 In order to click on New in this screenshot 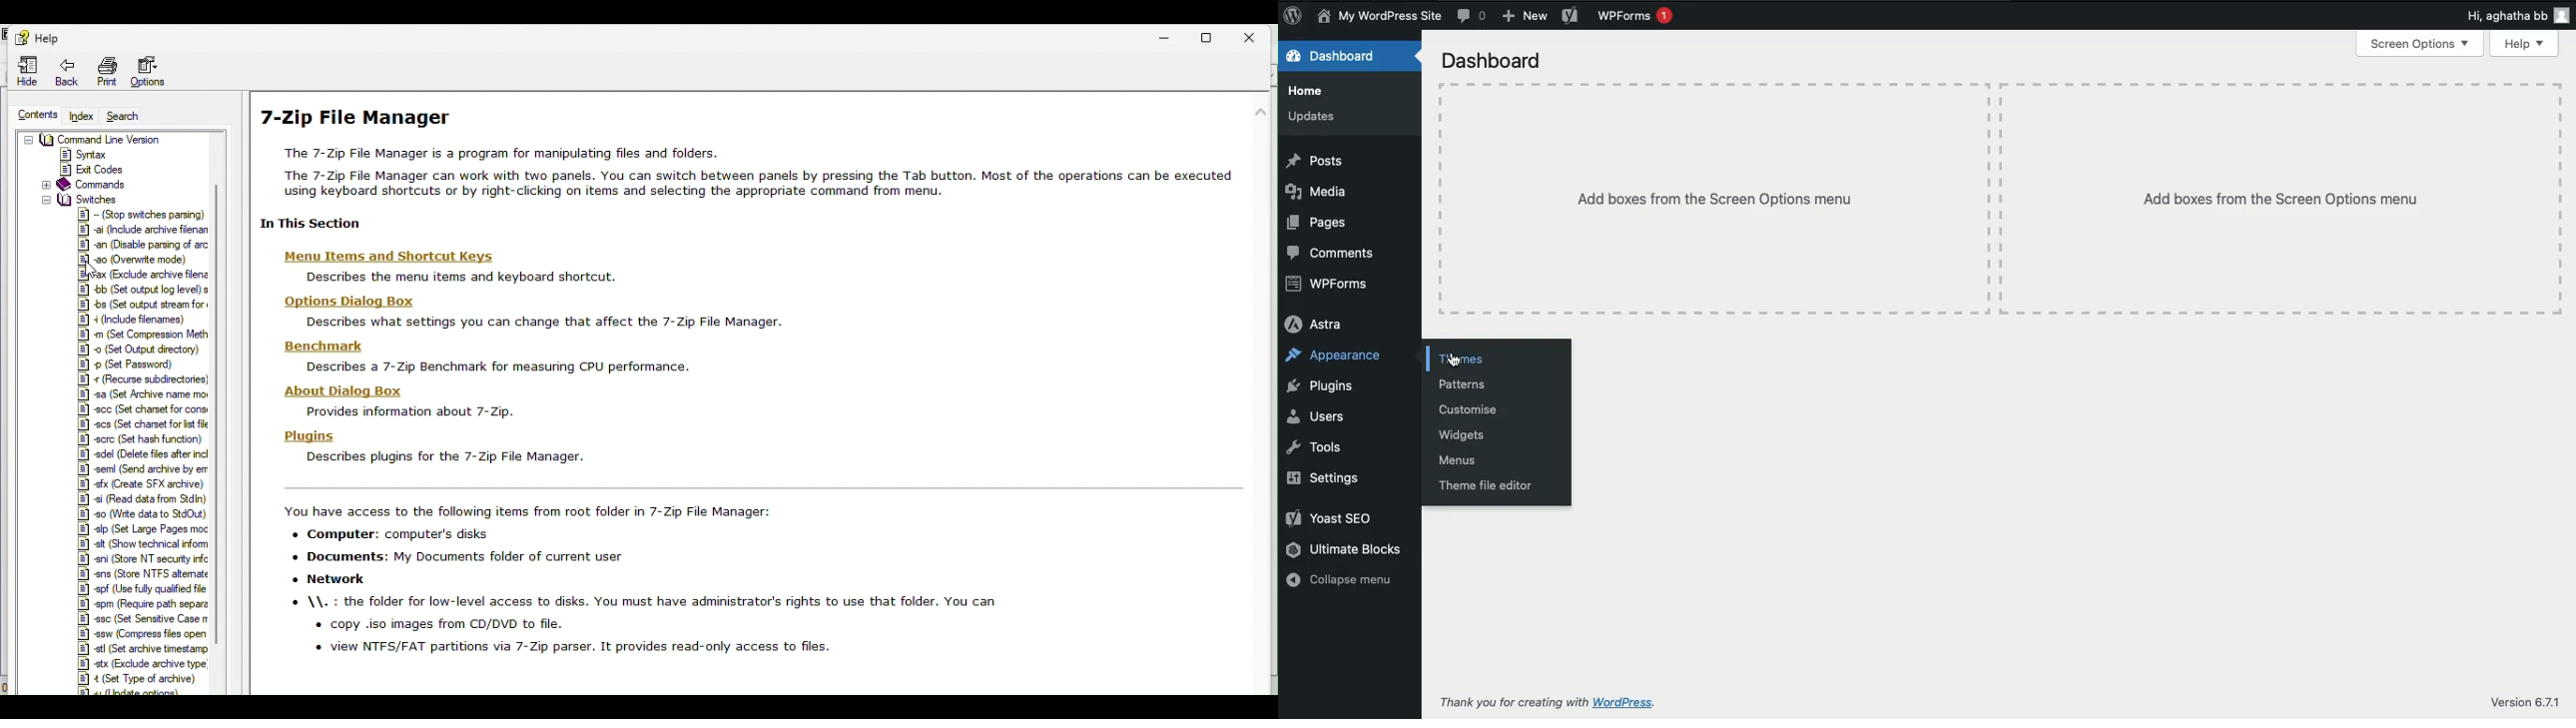, I will do `click(1523, 16)`.